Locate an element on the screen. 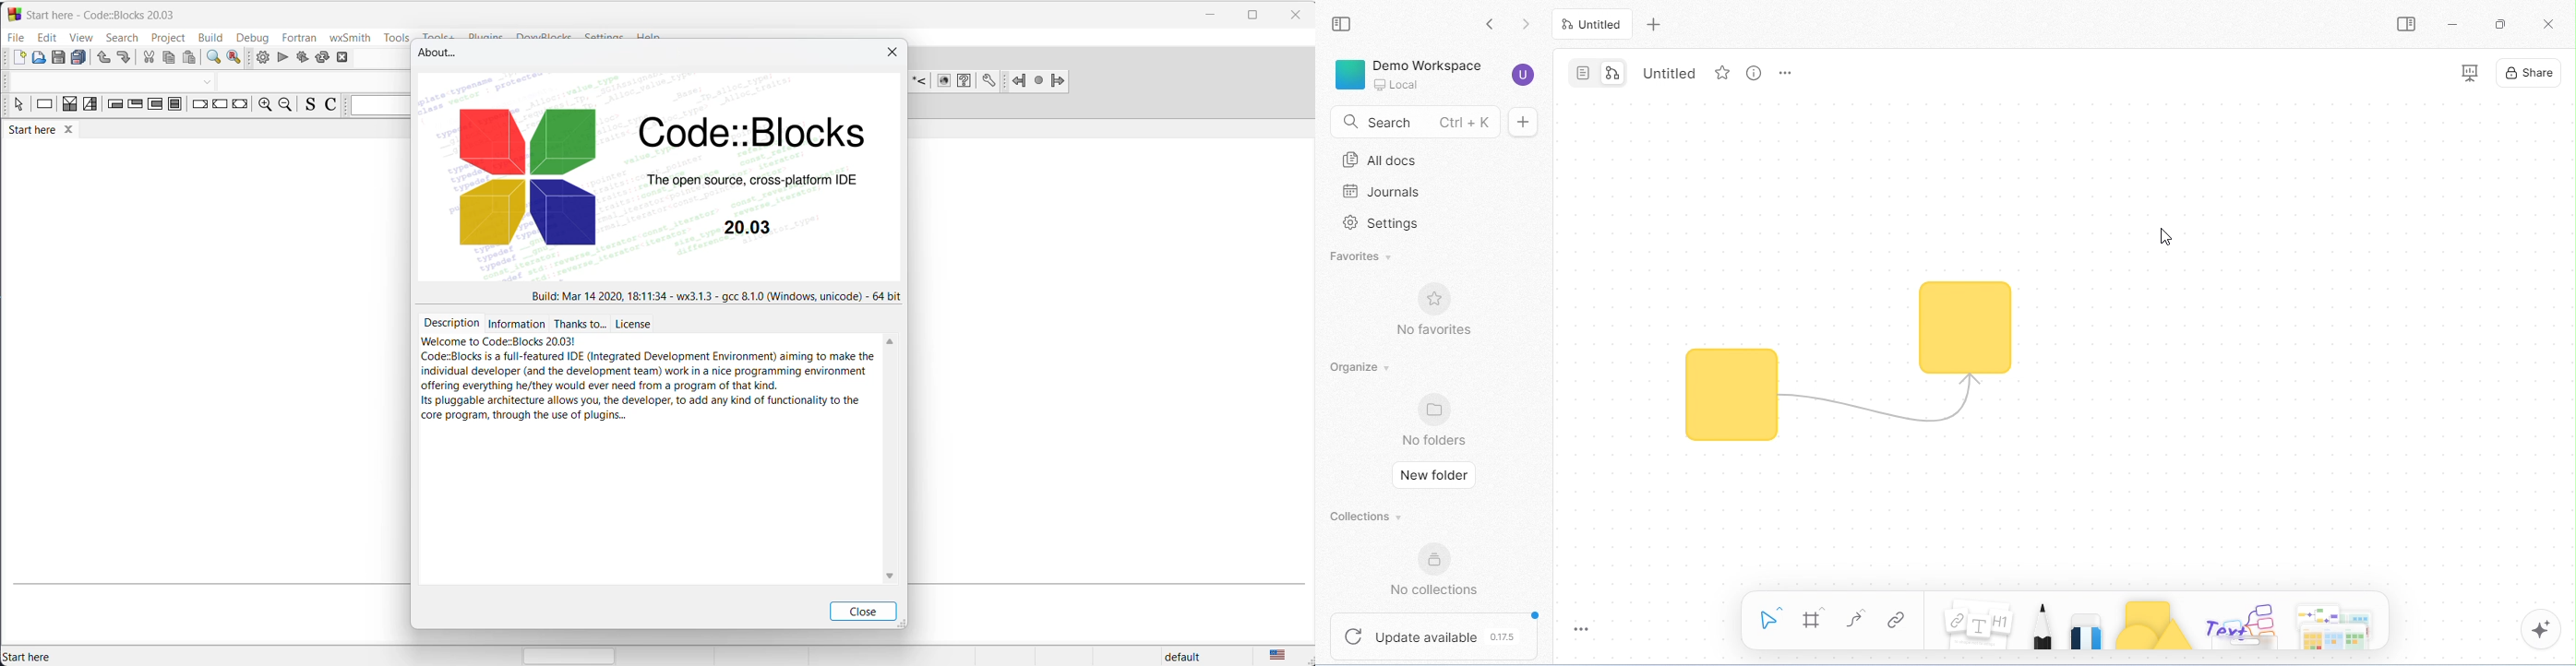 The height and width of the screenshot is (672, 2576). decision is located at coordinates (68, 106).